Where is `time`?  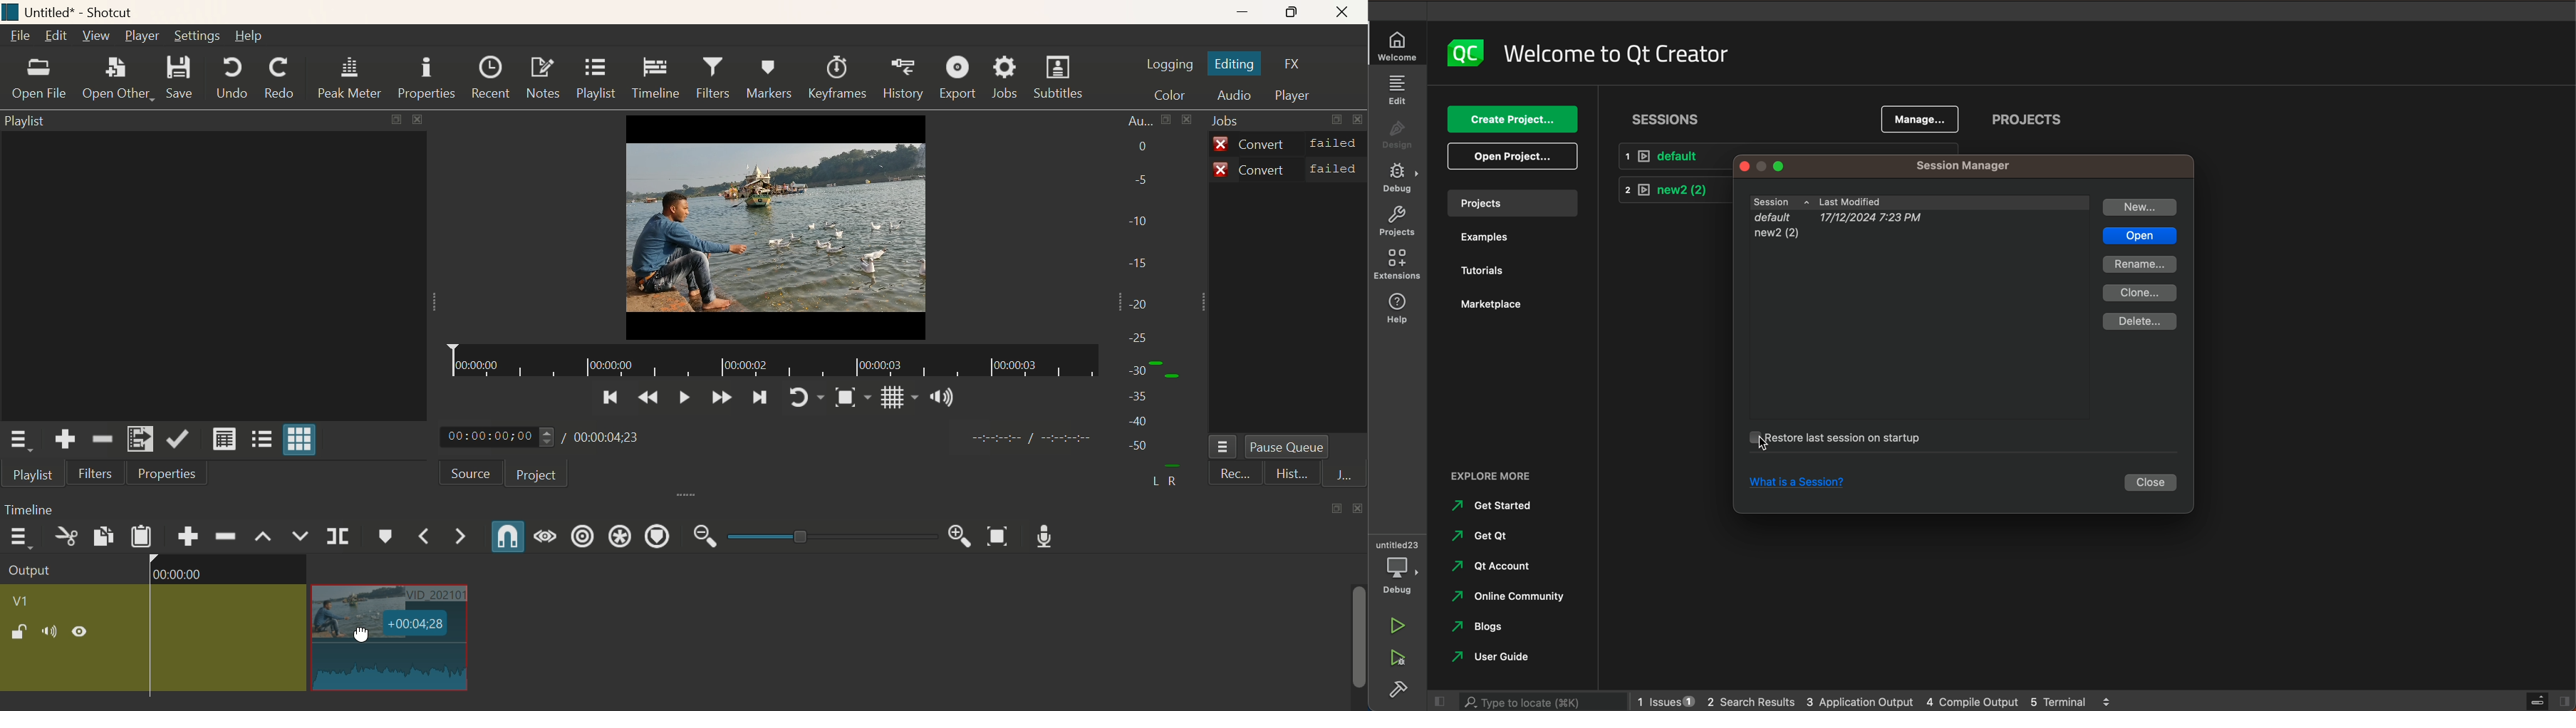 time is located at coordinates (1028, 440).